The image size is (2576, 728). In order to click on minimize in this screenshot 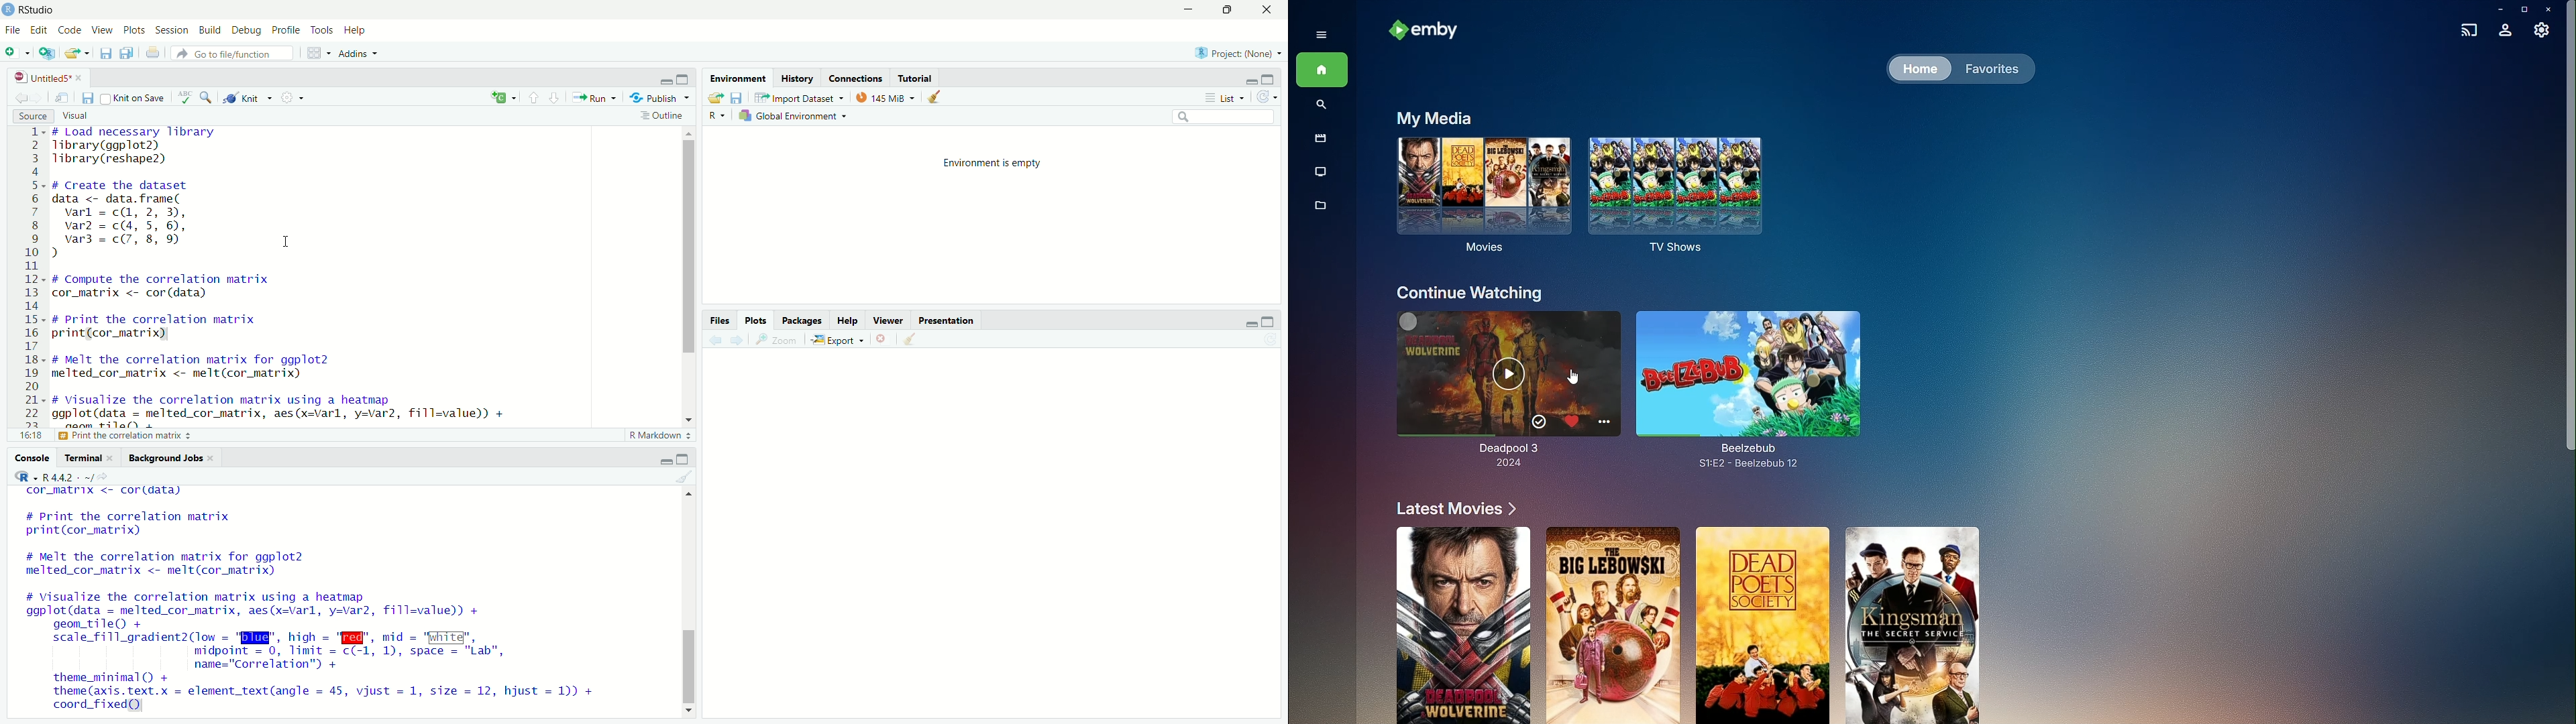, I will do `click(667, 77)`.